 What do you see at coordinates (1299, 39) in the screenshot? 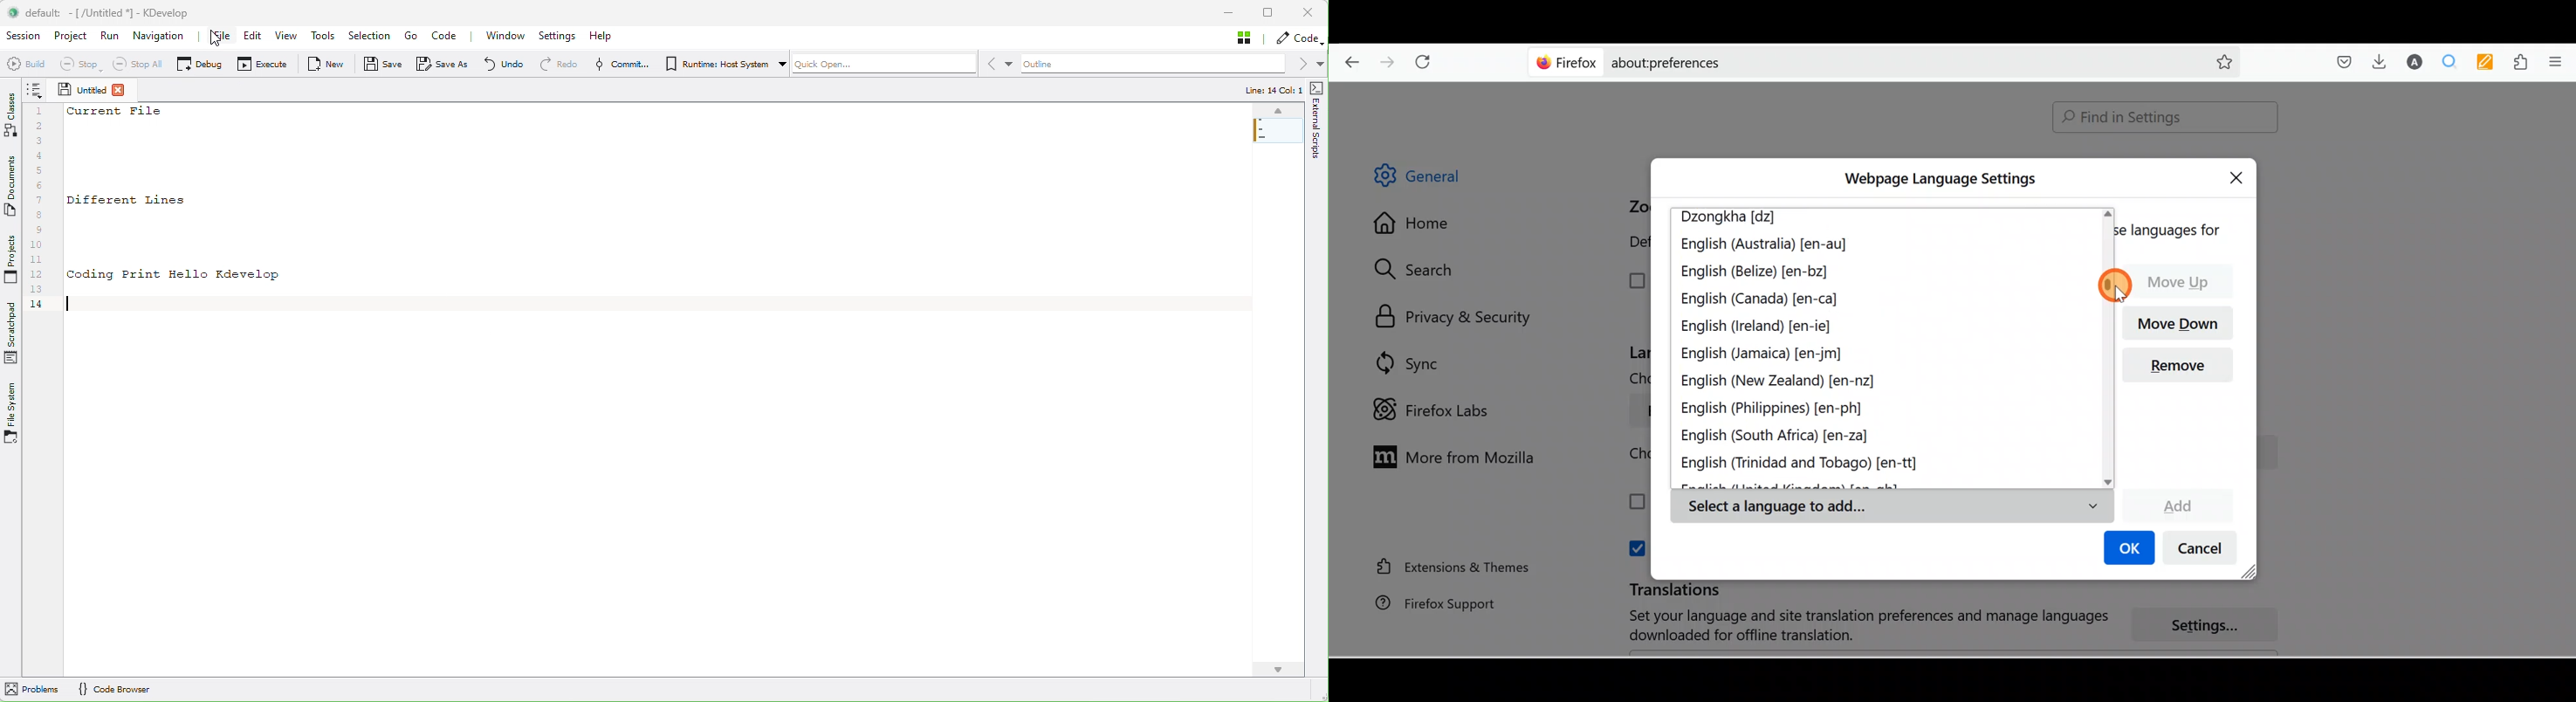
I see `Code` at bounding box center [1299, 39].